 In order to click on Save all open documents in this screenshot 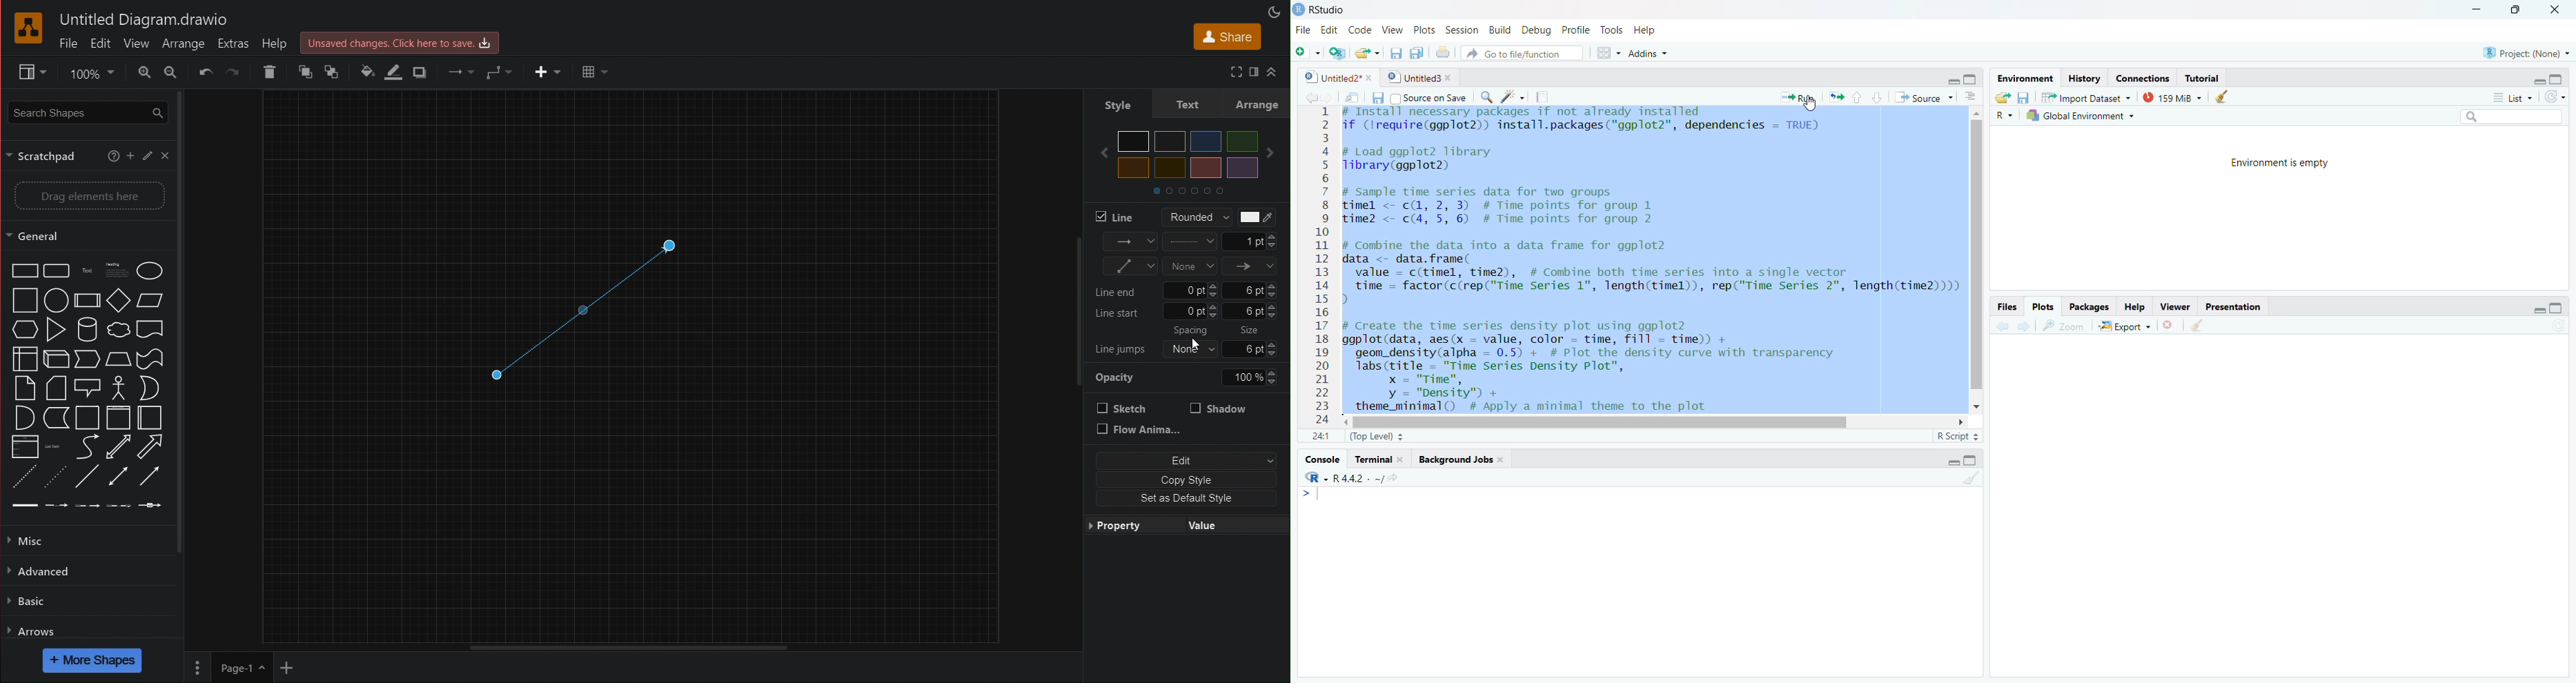, I will do `click(1416, 54)`.